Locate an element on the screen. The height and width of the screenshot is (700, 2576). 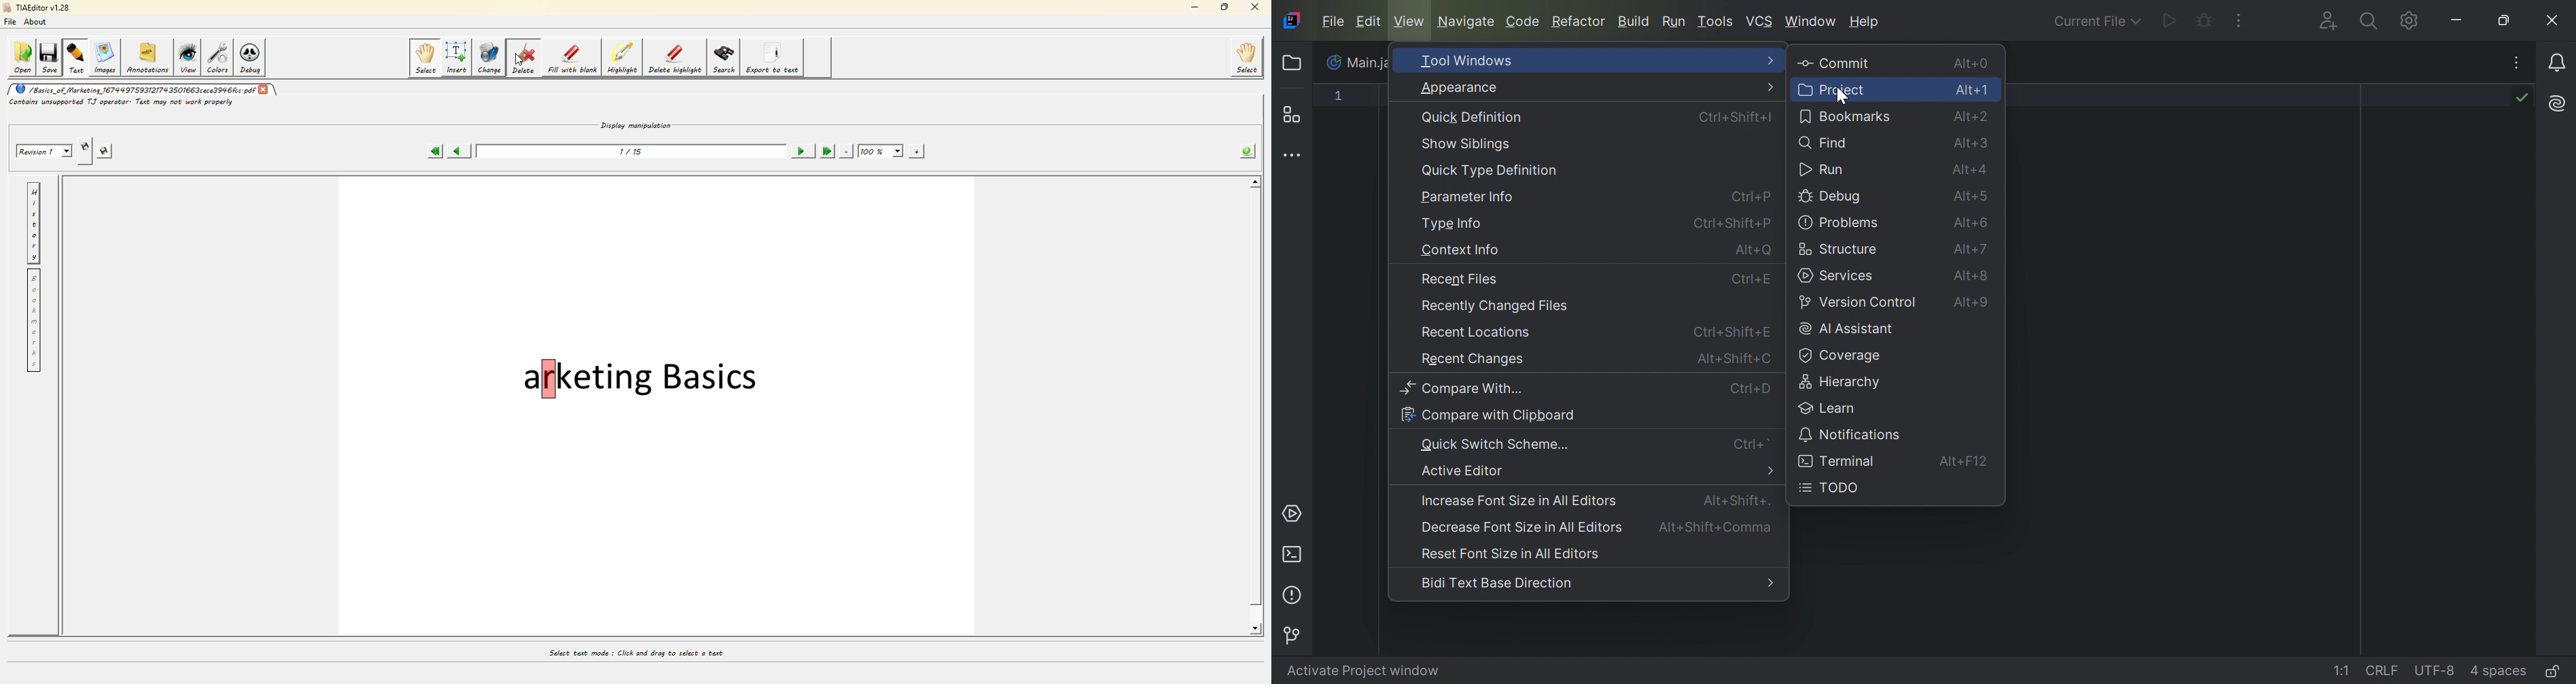
Terminal is located at coordinates (1292, 552).